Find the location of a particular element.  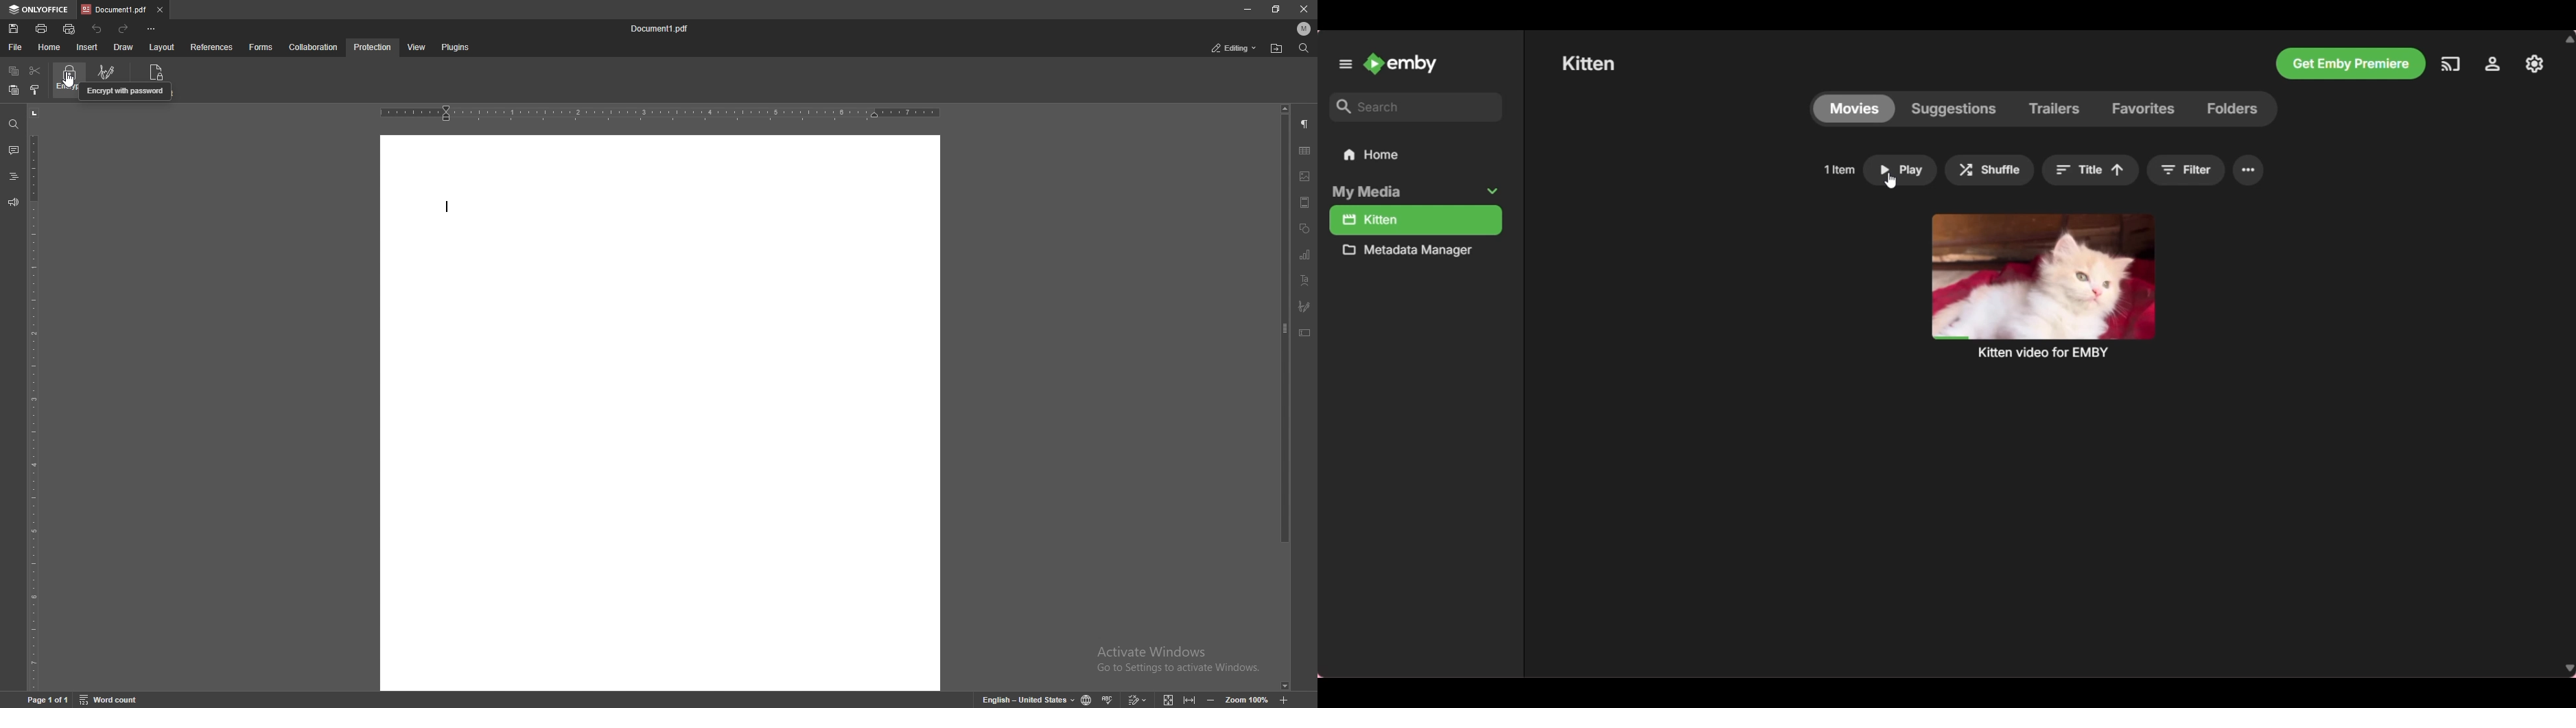

zoom in is located at coordinates (1285, 698).